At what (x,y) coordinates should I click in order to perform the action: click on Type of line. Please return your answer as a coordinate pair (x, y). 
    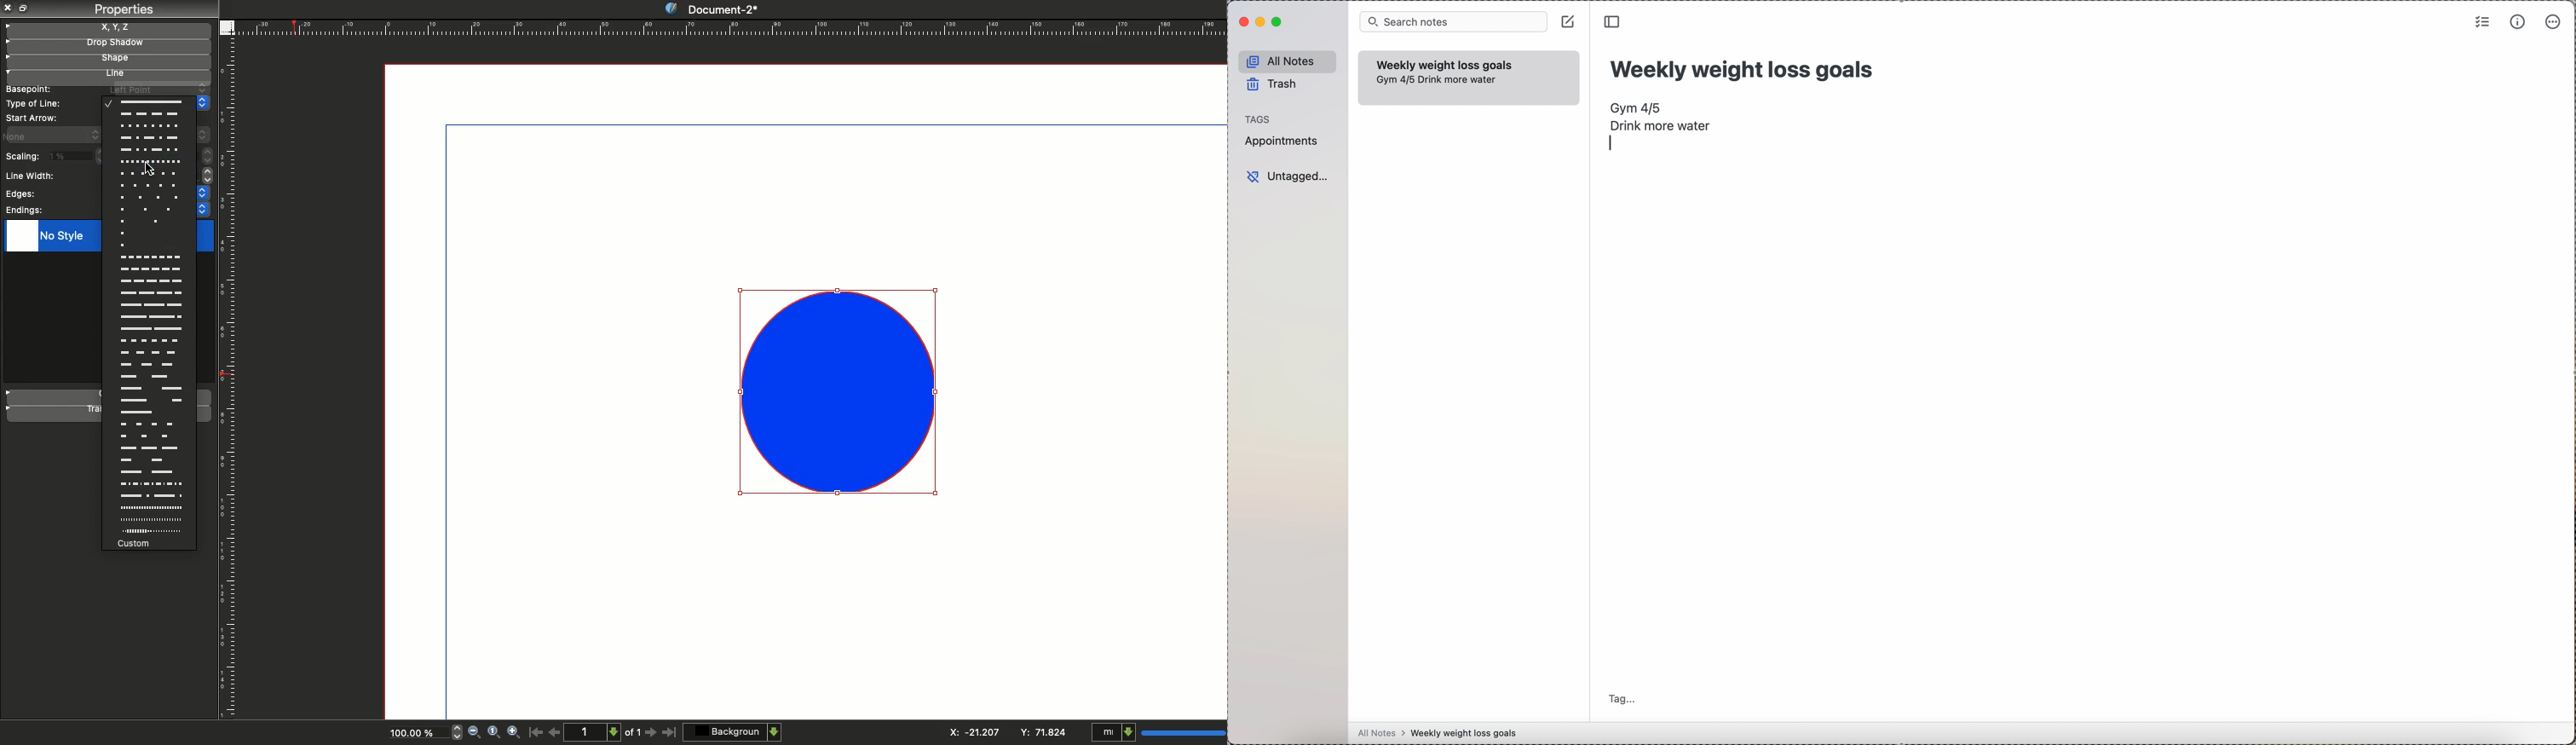
    Looking at the image, I should click on (35, 103).